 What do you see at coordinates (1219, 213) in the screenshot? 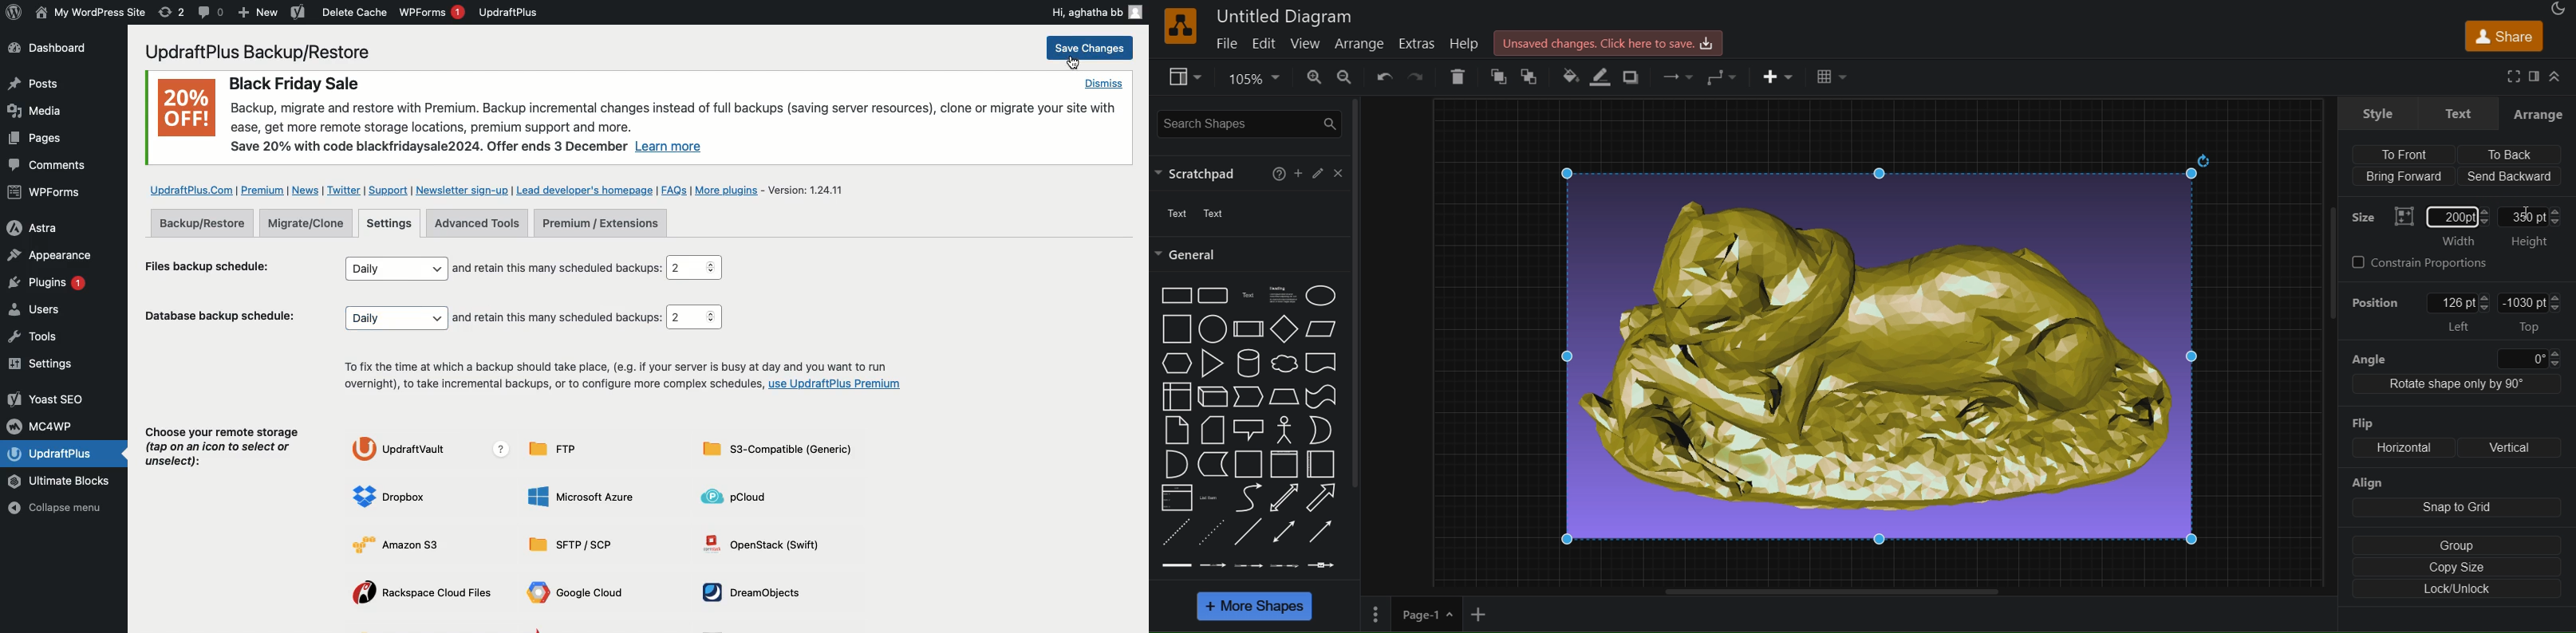
I see `Text` at bounding box center [1219, 213].